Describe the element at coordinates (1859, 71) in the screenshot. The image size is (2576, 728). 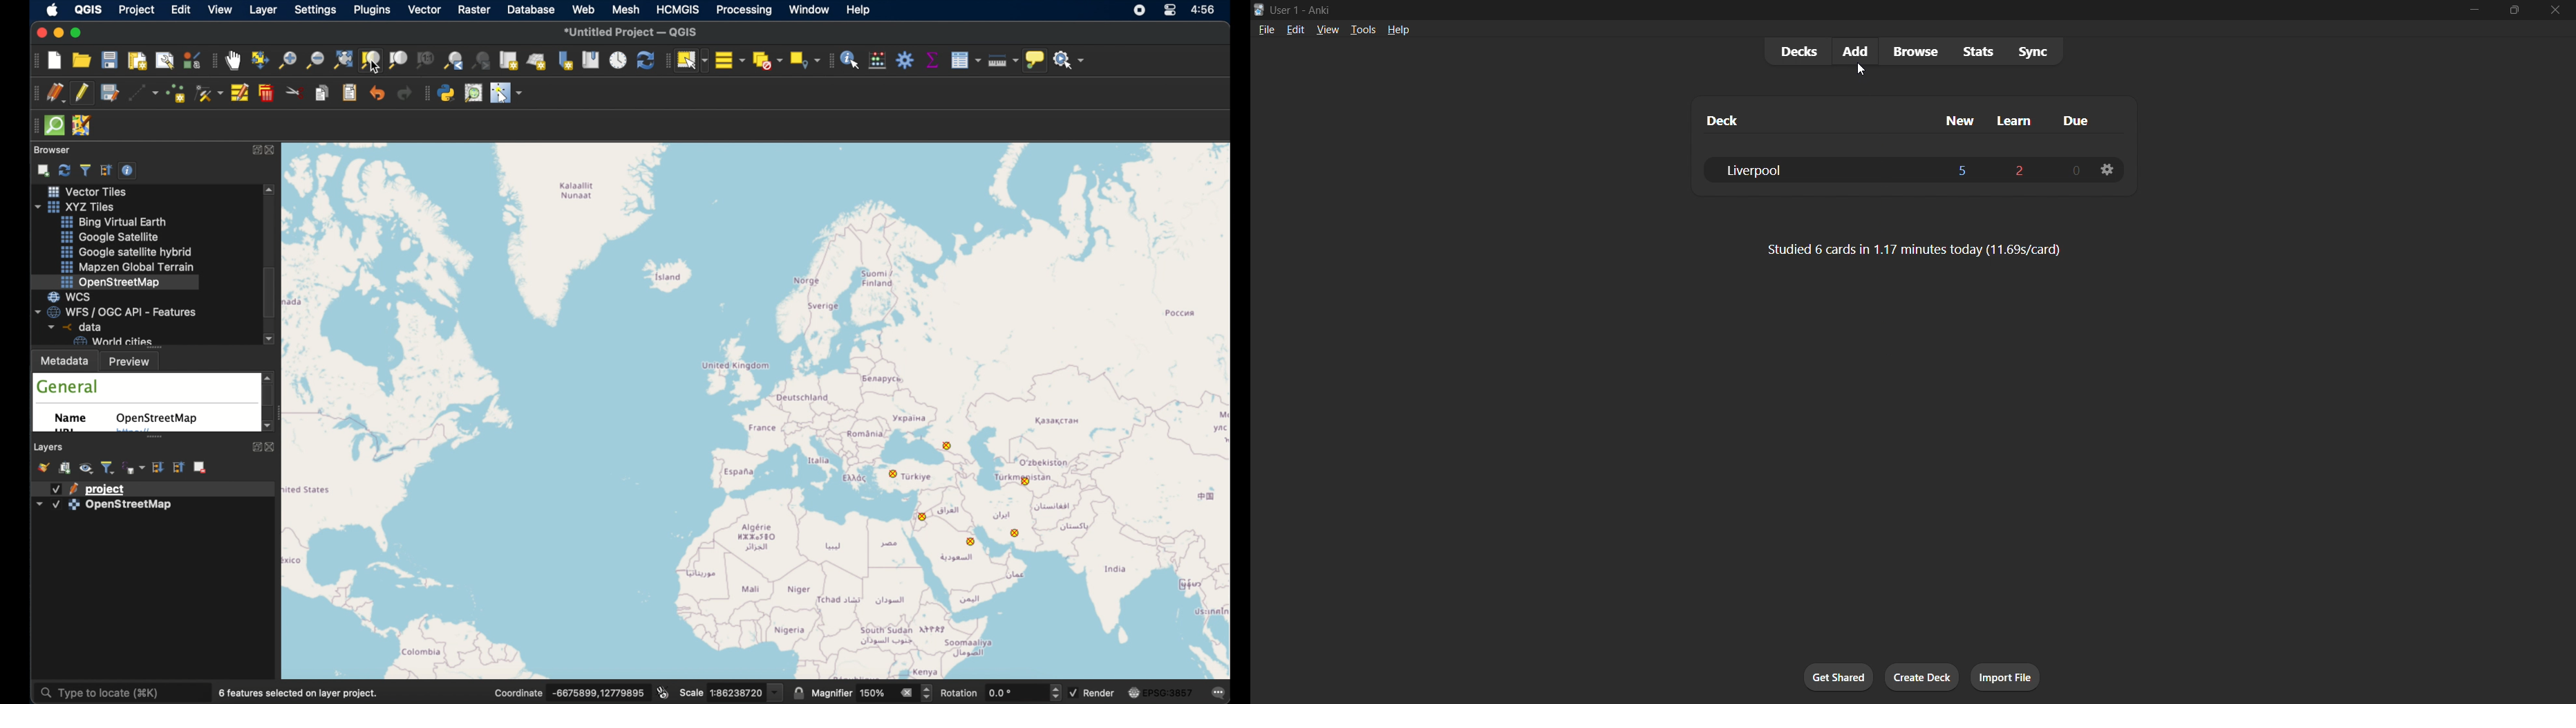
I see `cursor` at that location.